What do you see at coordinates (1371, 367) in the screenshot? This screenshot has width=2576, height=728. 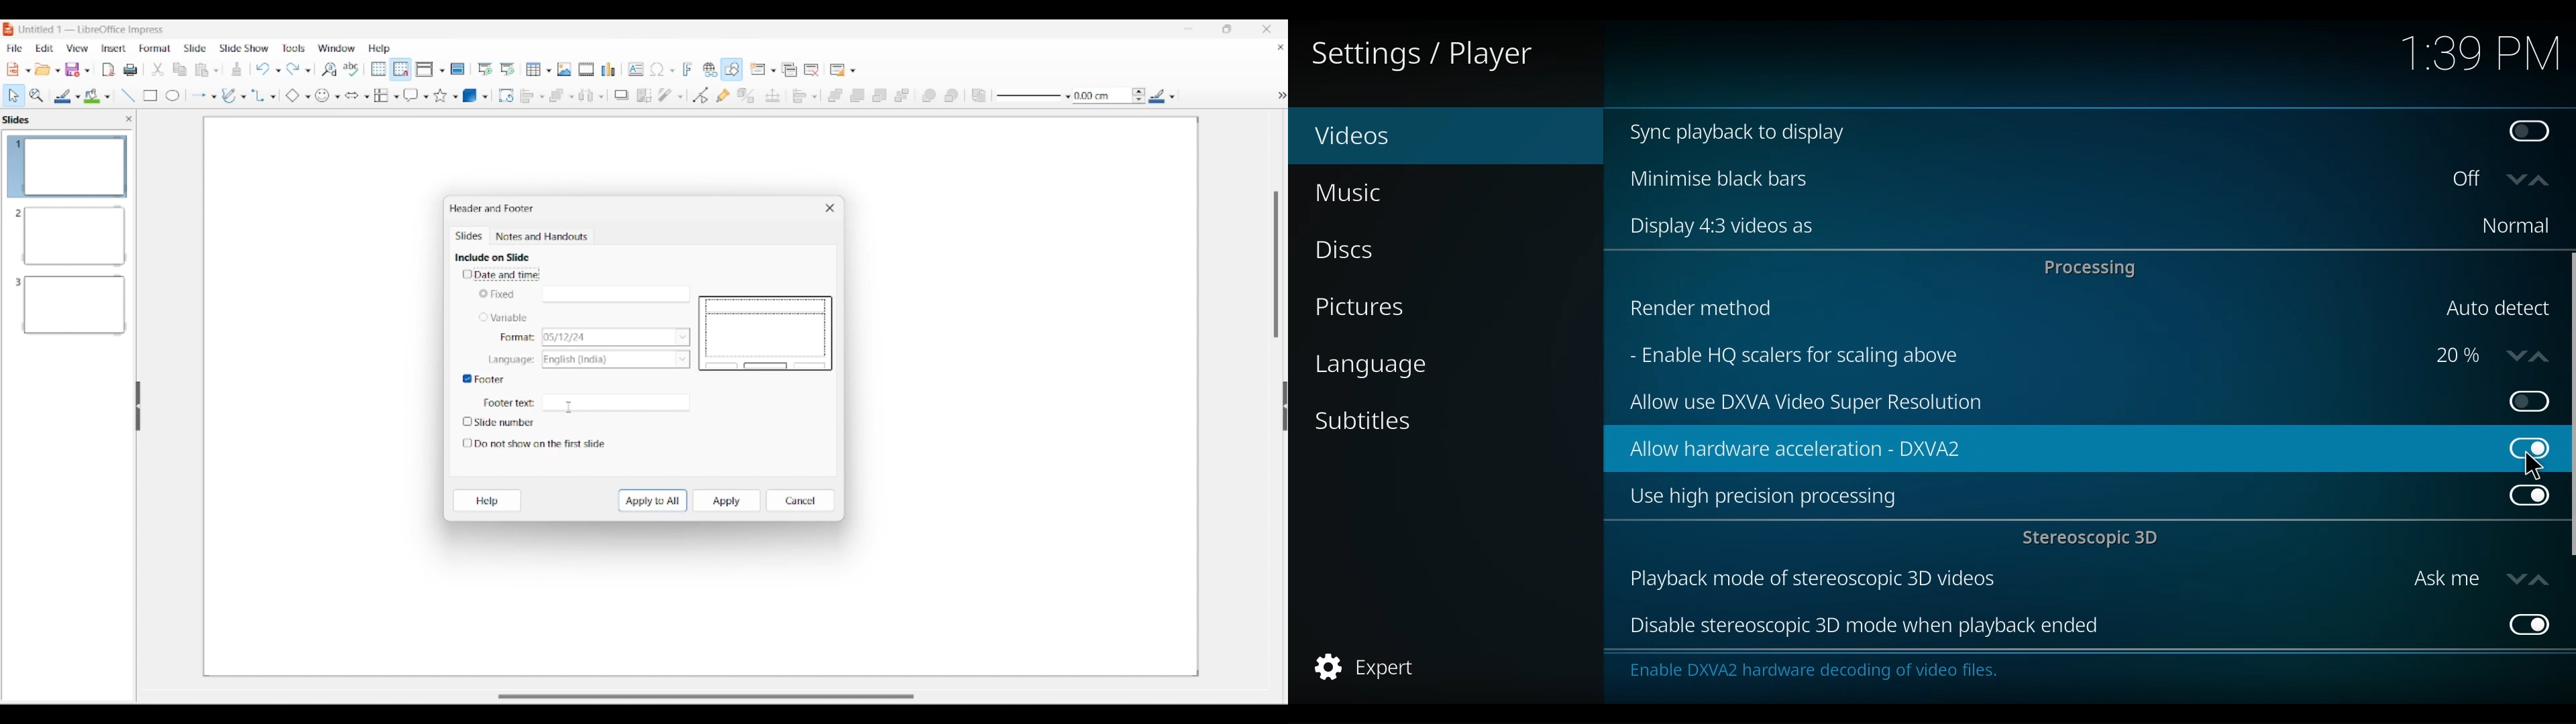 I see `language` at bounding box center [1371, 367].